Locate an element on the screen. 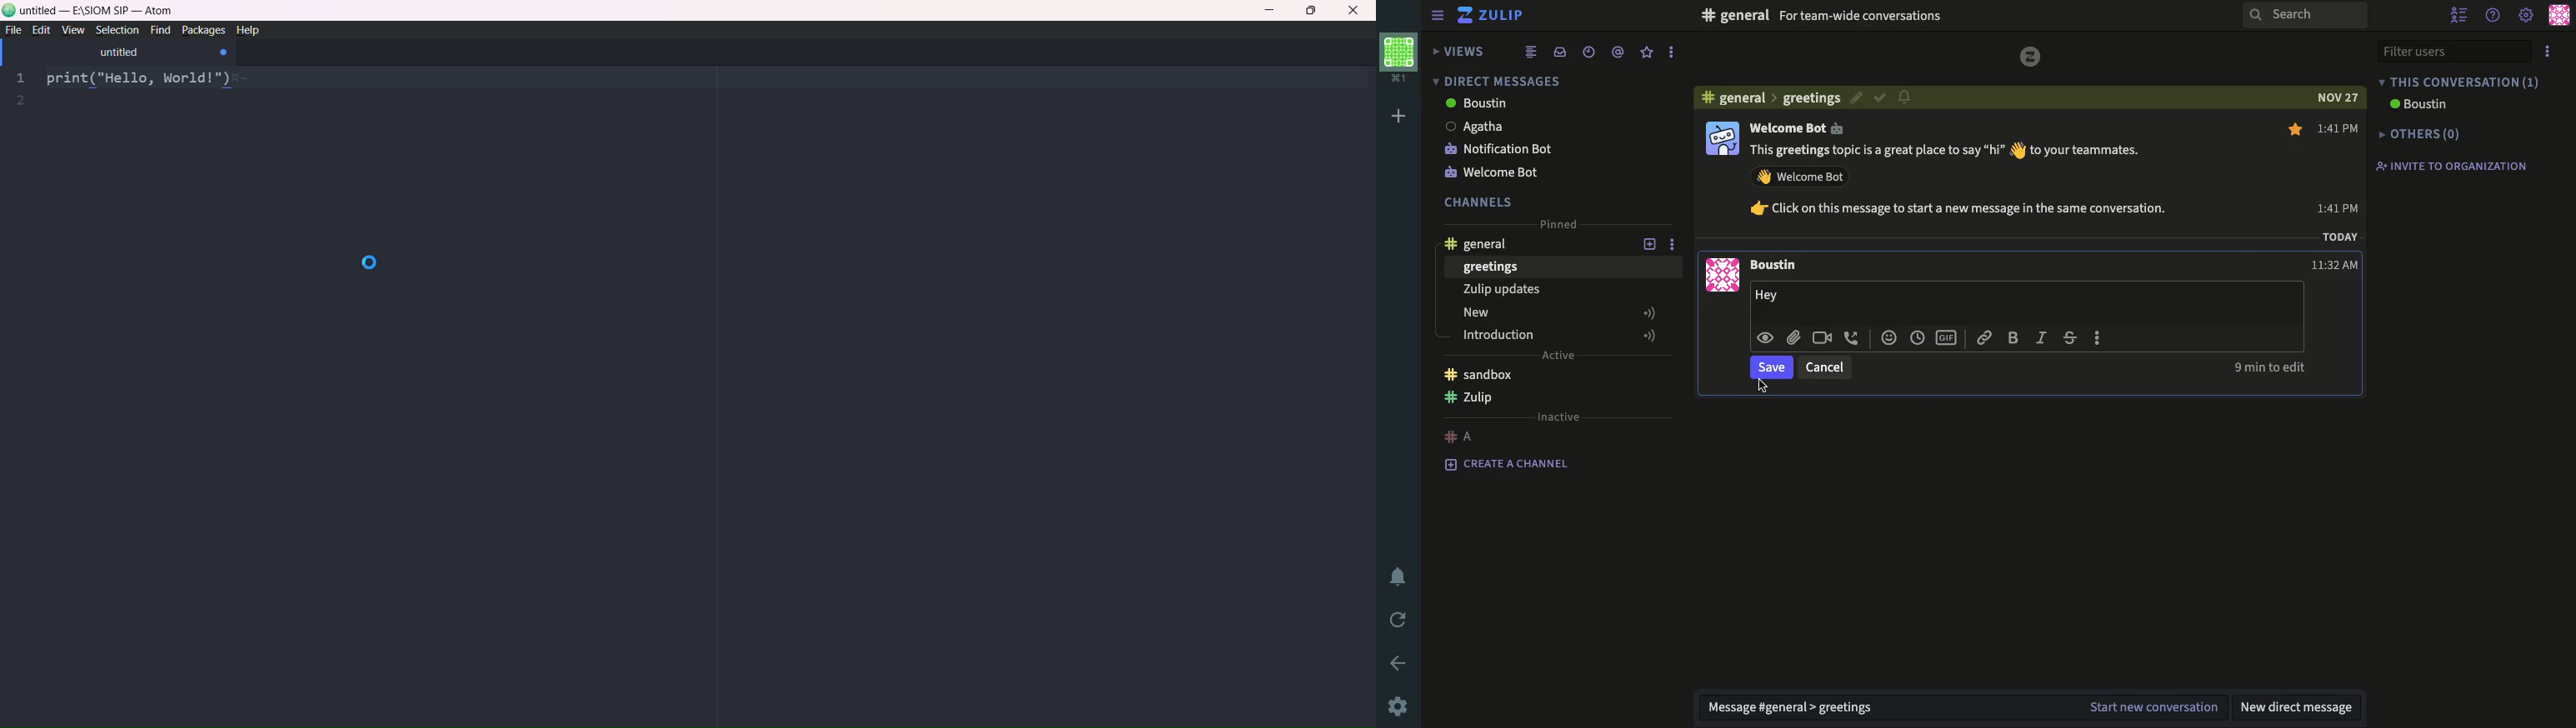  close is located at coordinates (224, 52).